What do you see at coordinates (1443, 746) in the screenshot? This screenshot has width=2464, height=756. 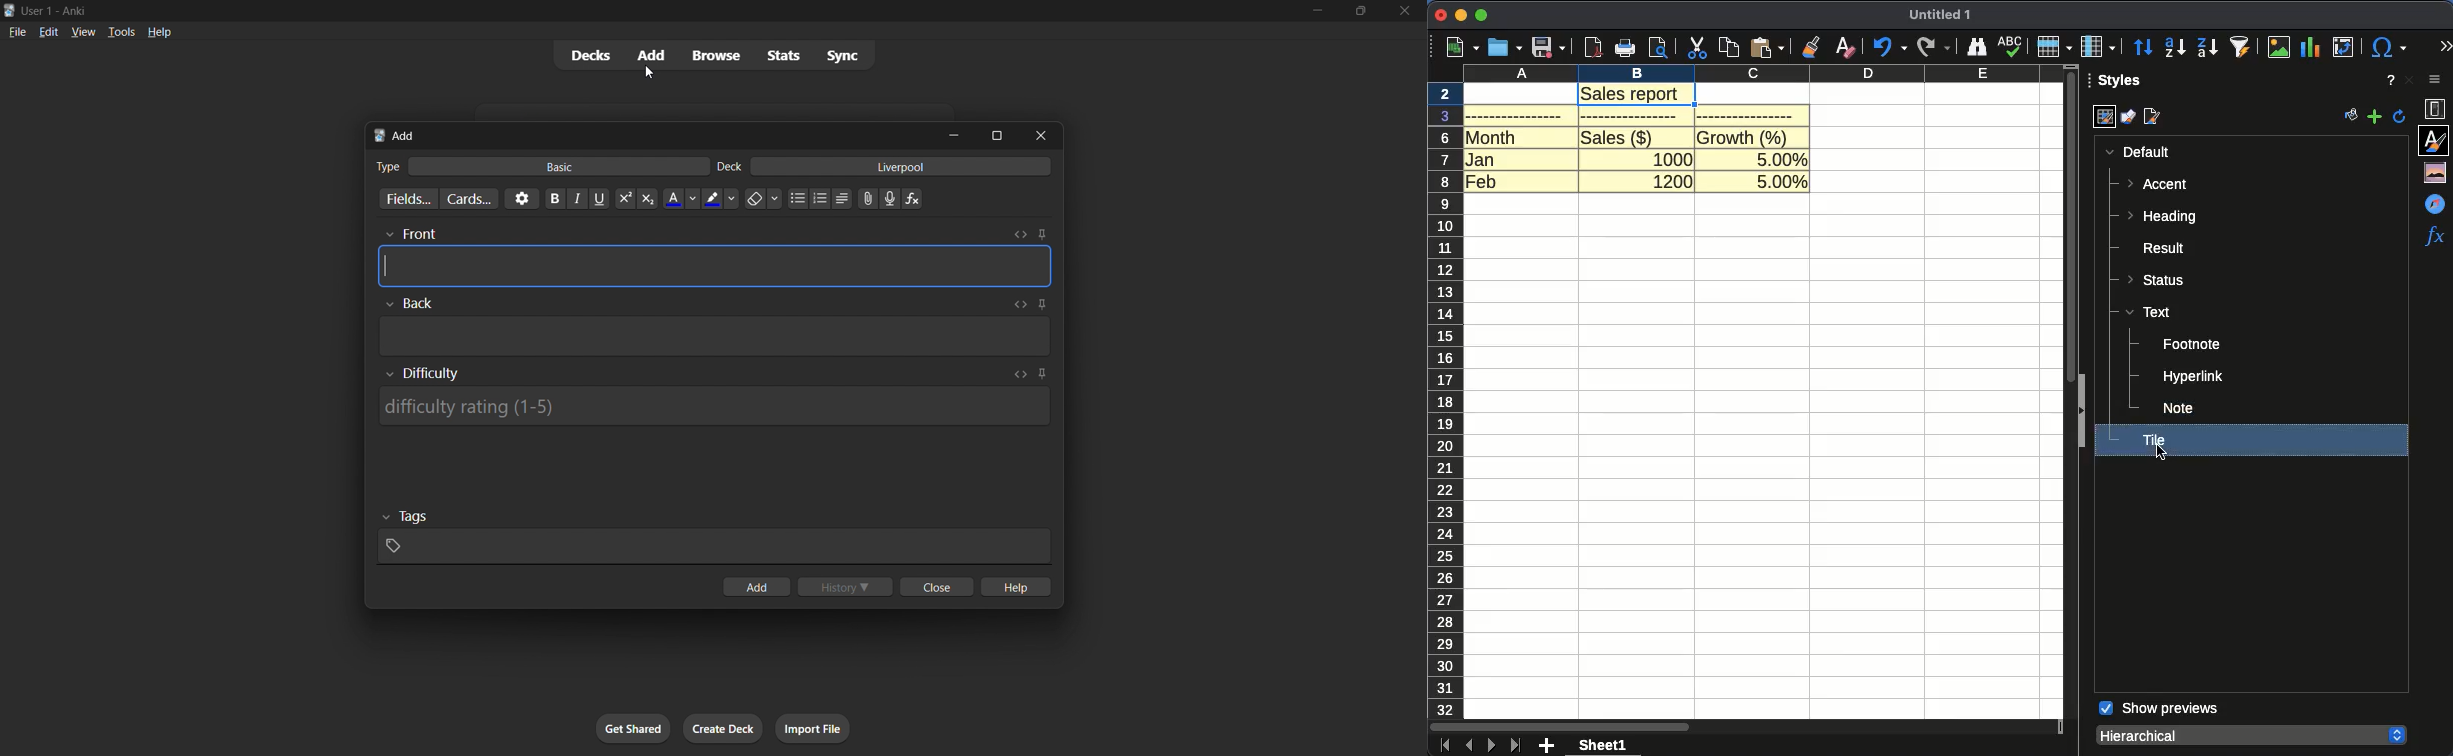 I see `first sheet` at bounding box center [1443, 746].